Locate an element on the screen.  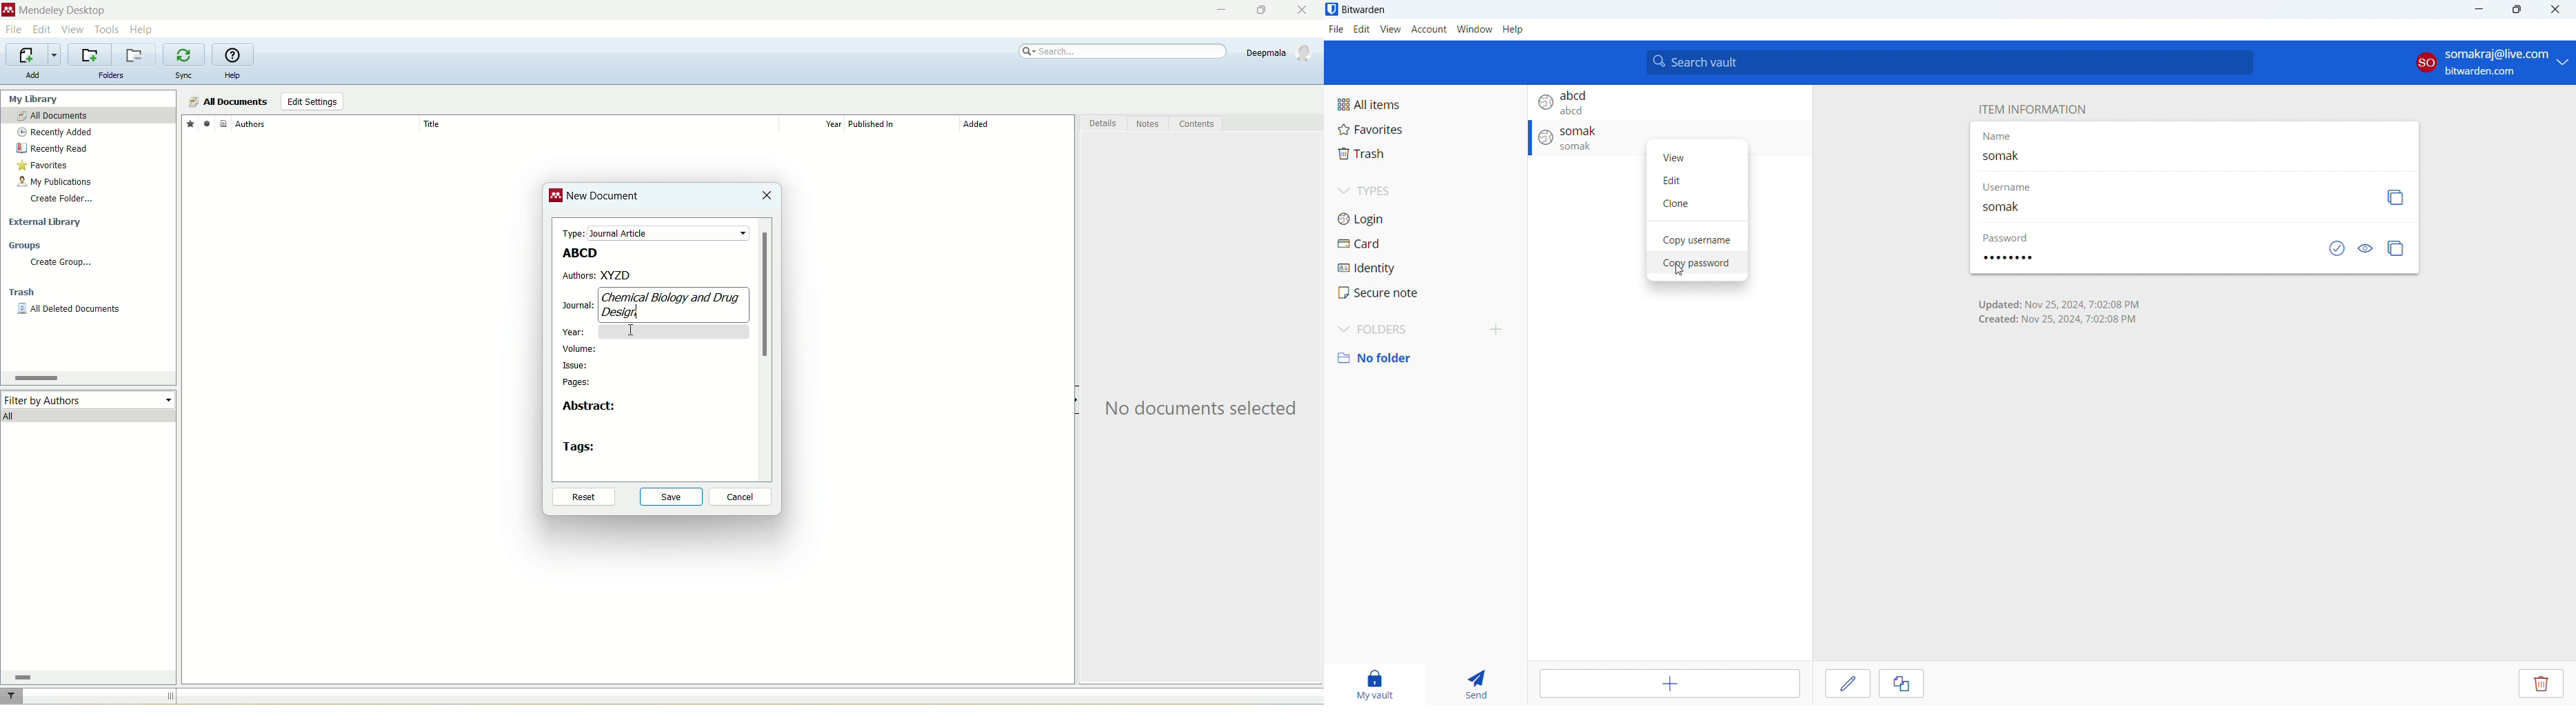
password is located at coordinates (2008, 257).